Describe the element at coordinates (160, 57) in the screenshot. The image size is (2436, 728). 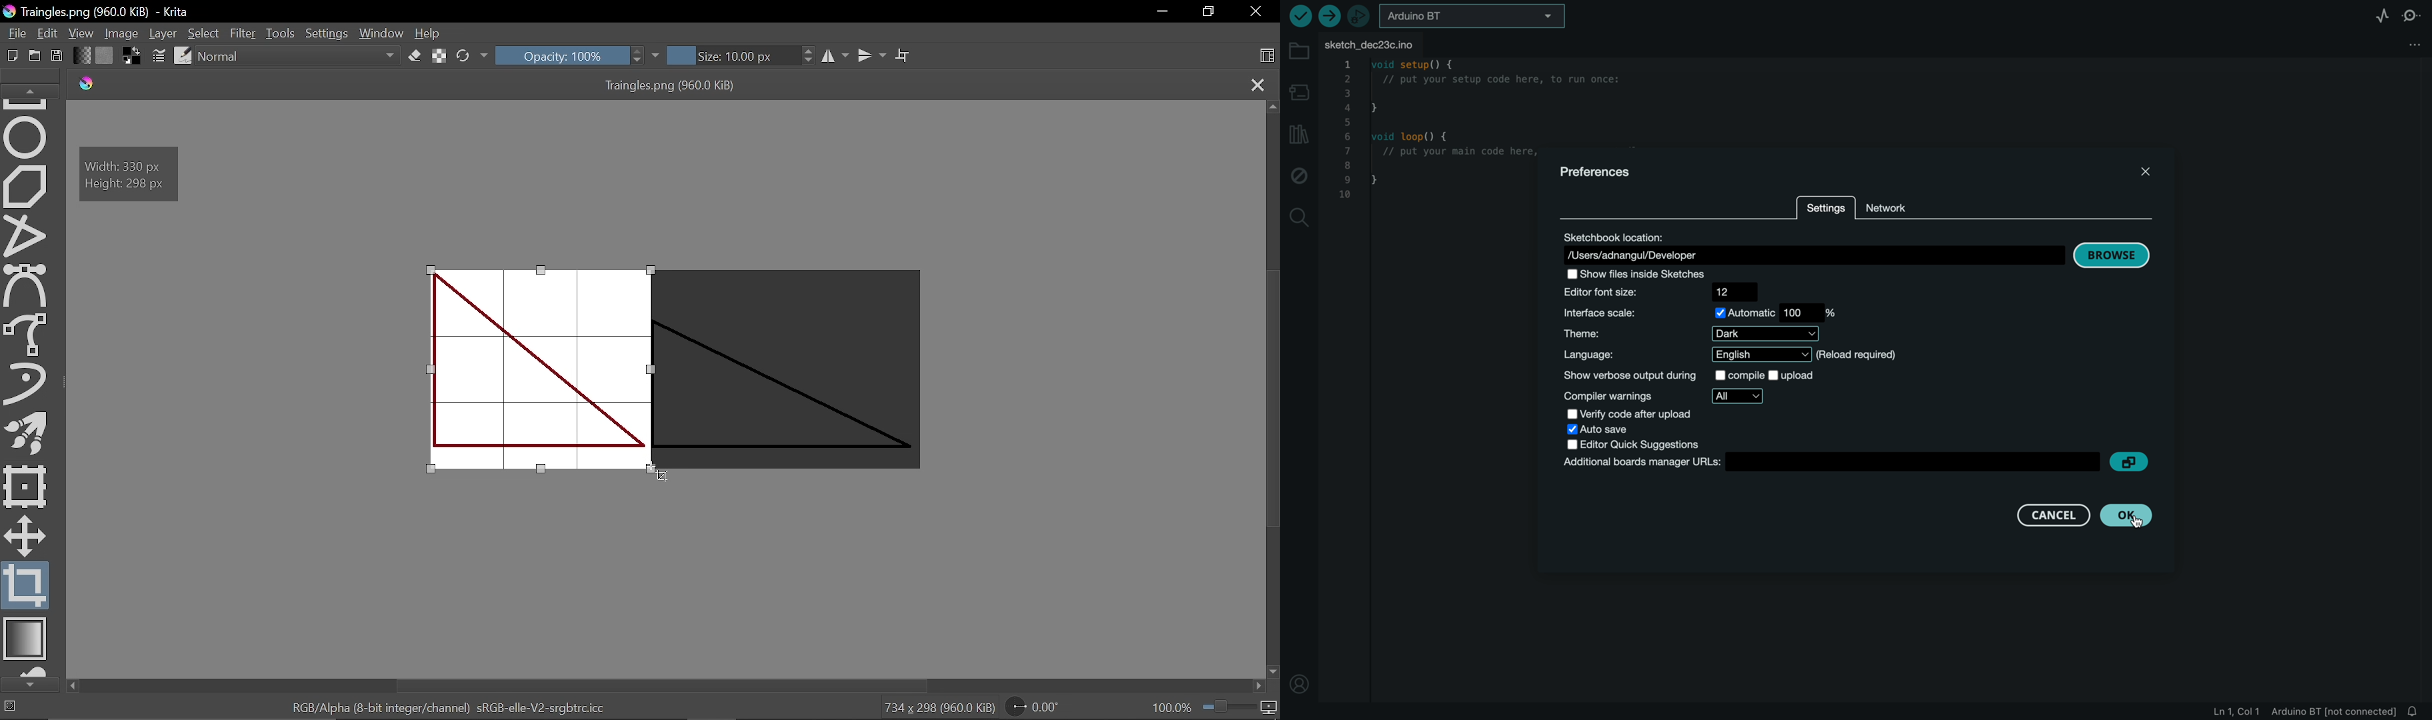
I see `Edit brush settings` at that location.